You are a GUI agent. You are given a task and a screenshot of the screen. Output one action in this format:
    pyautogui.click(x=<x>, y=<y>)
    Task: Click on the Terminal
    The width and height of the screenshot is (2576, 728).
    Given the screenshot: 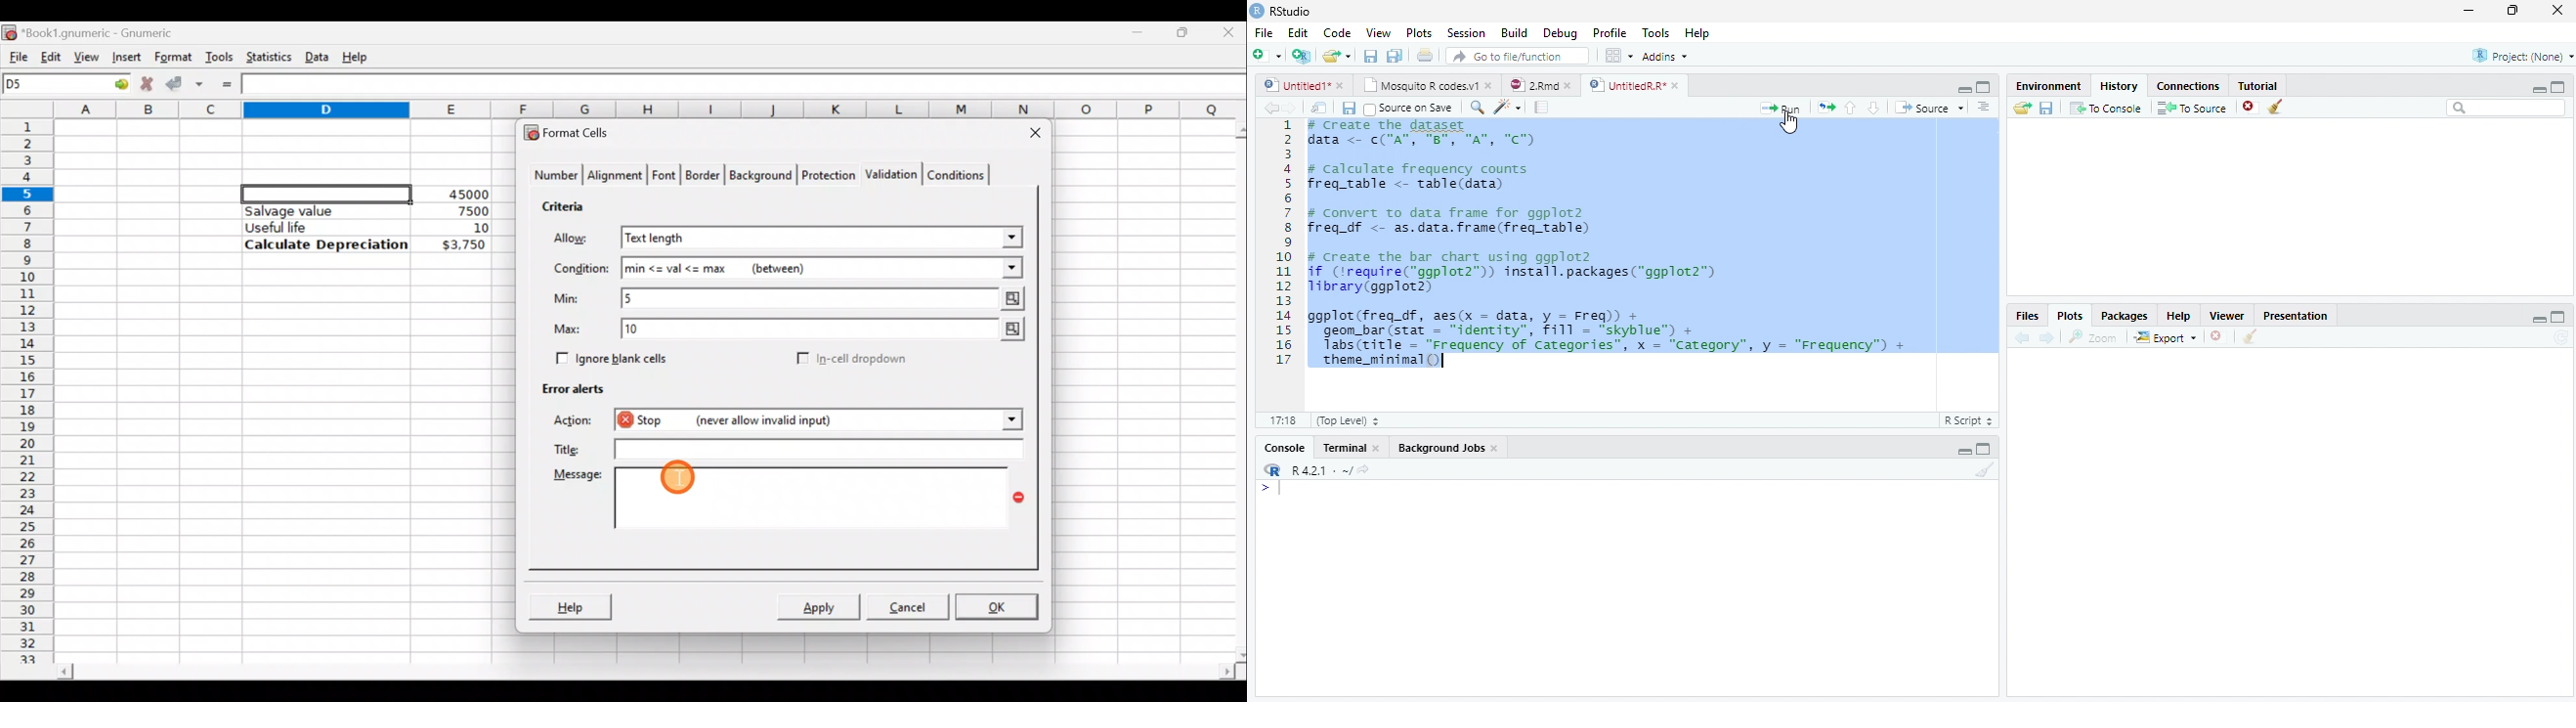 What is the action you would take?
    pyautogui.click(x=1352, y=447)
    